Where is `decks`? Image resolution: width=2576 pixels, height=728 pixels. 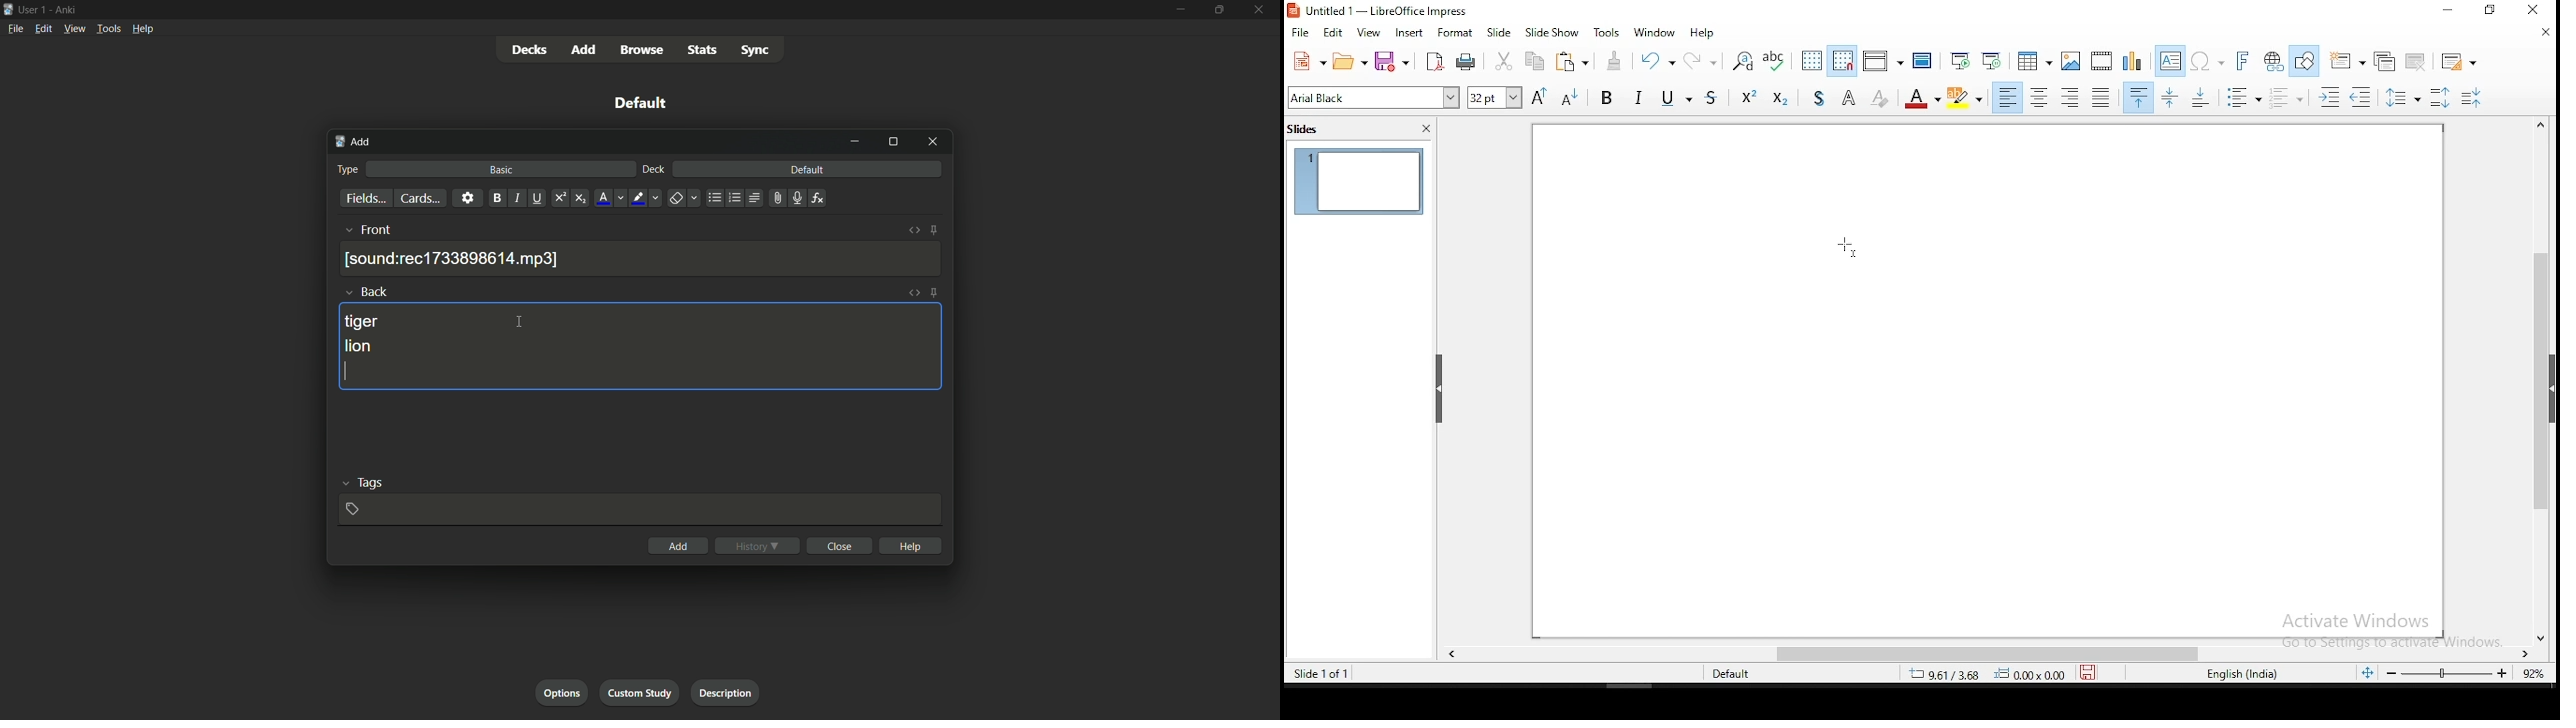 decks is located at coordinates (529, 50).